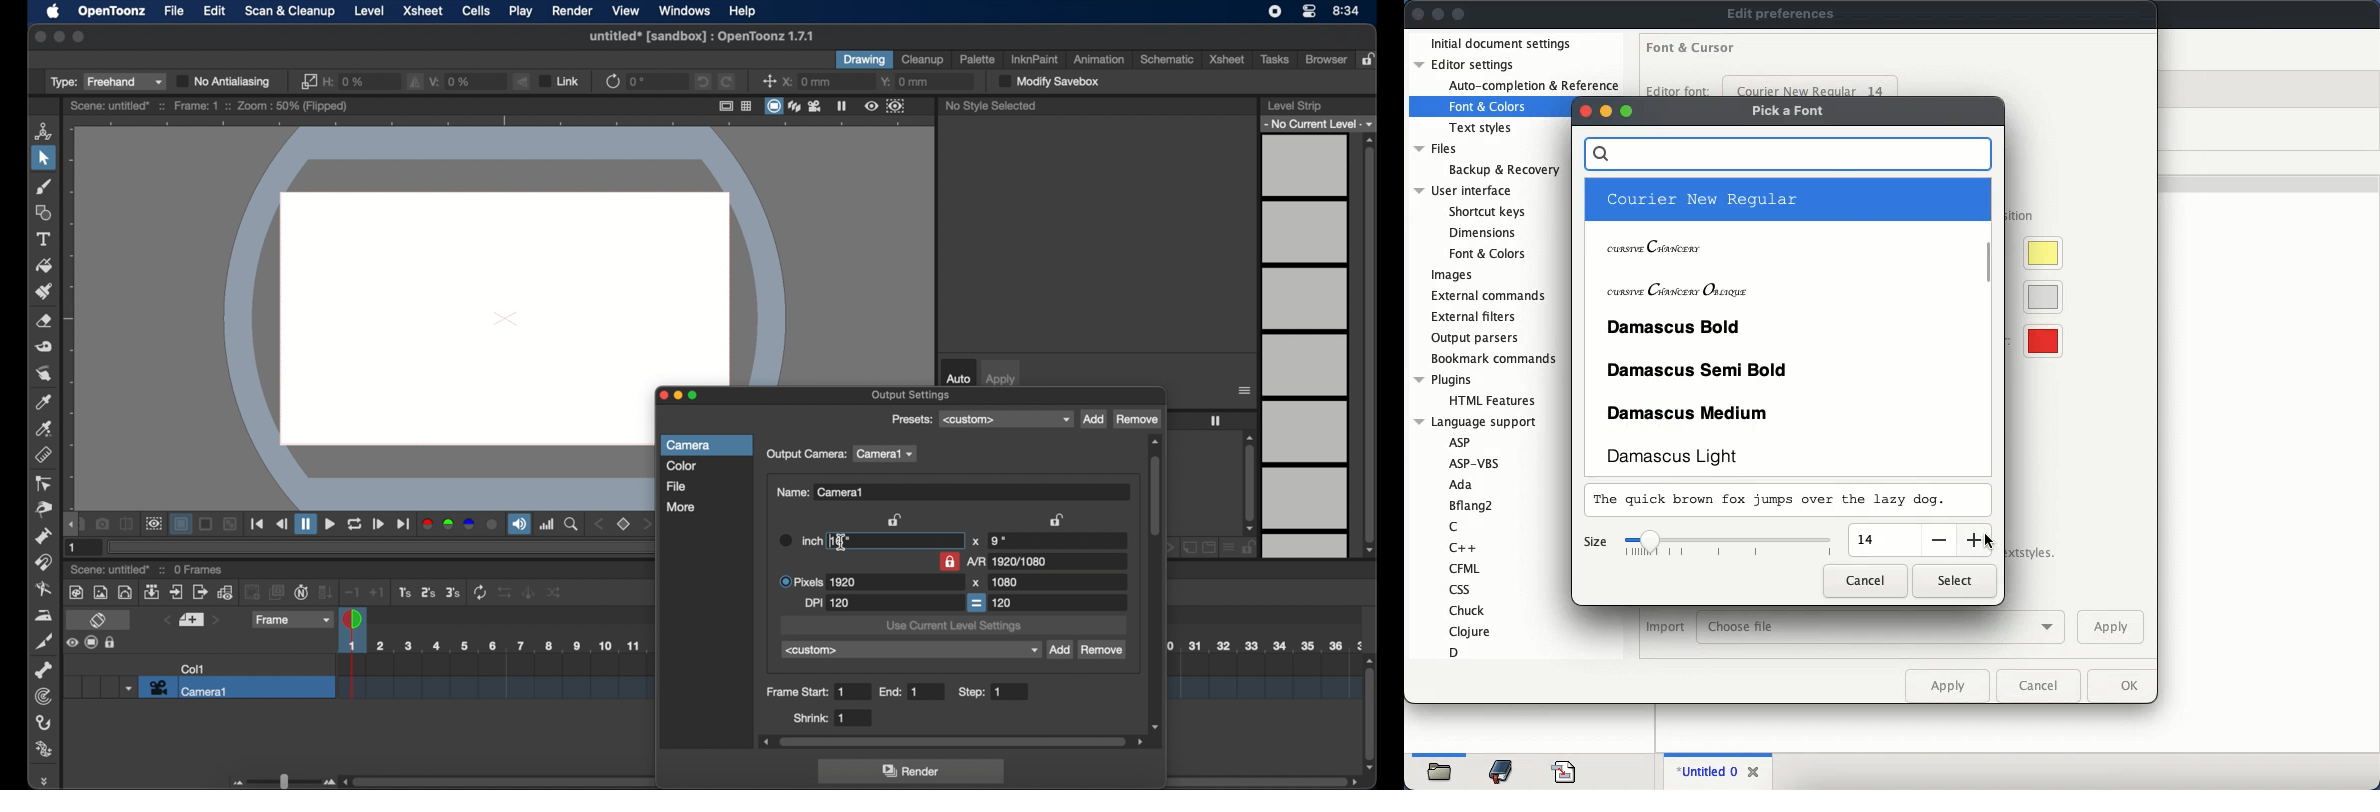  What do you see at coordinates (1306, 347) in the screenshot?
I see `levels` at bounding box center [1306, 347].